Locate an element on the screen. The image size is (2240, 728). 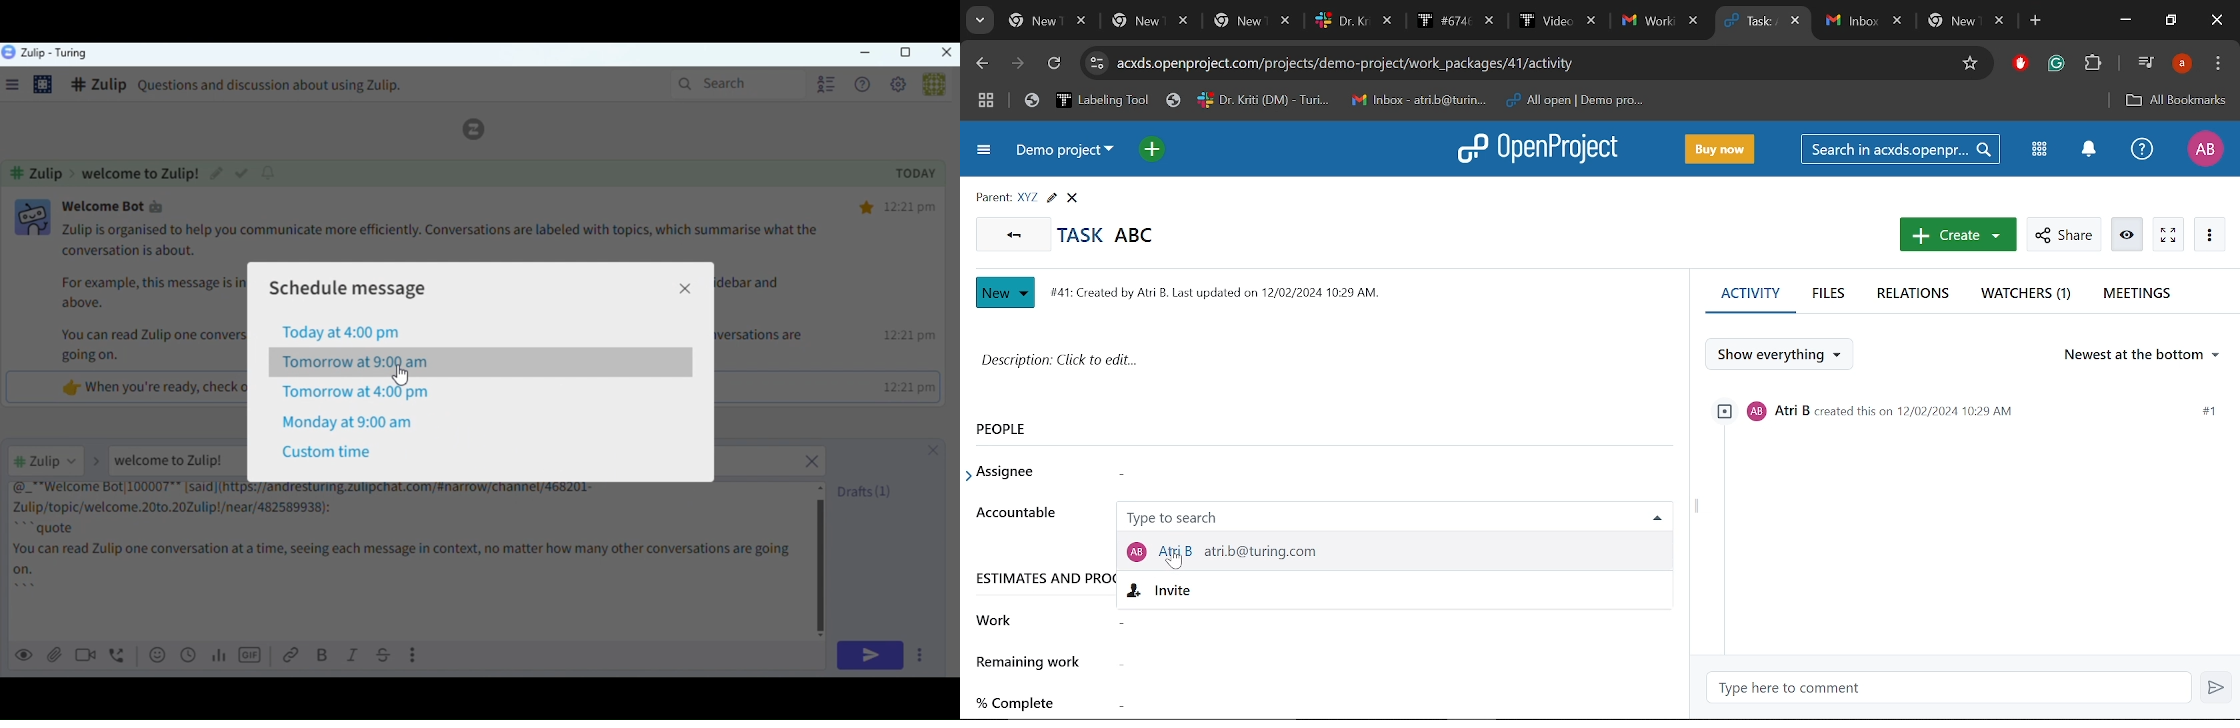
Close is located at coordinates (2216, 20).